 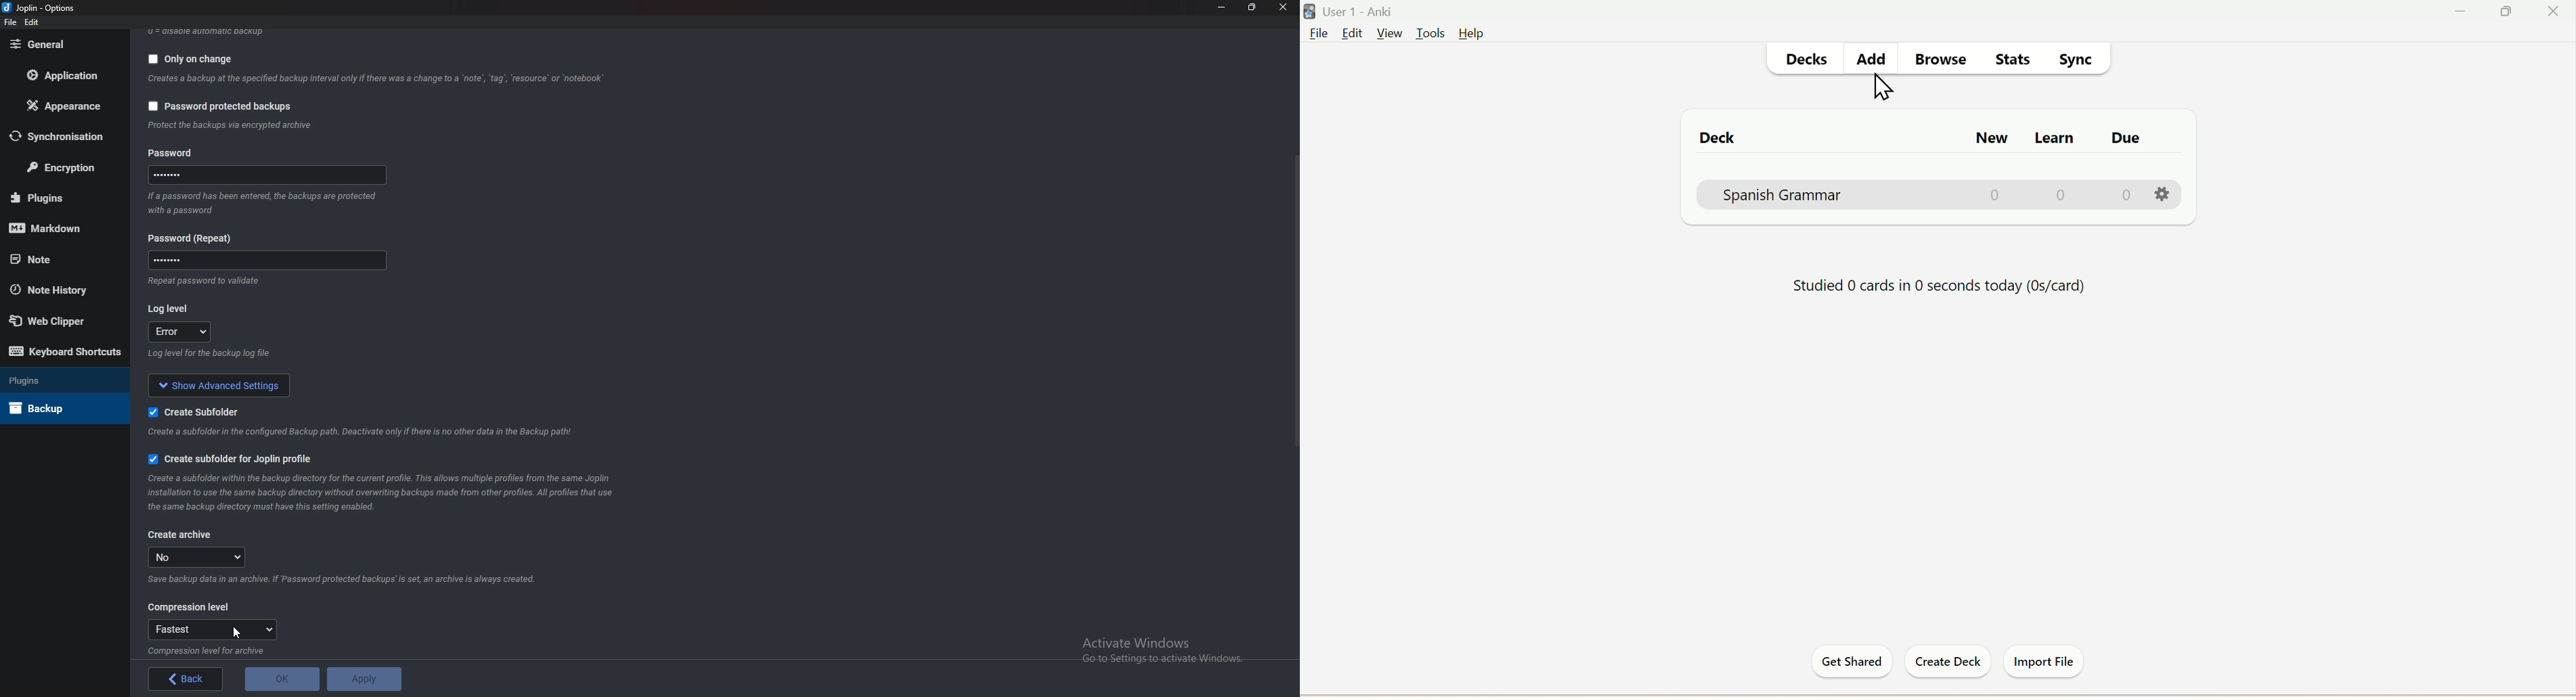 I want to click on Get Started, so click(x=1853, y=662).